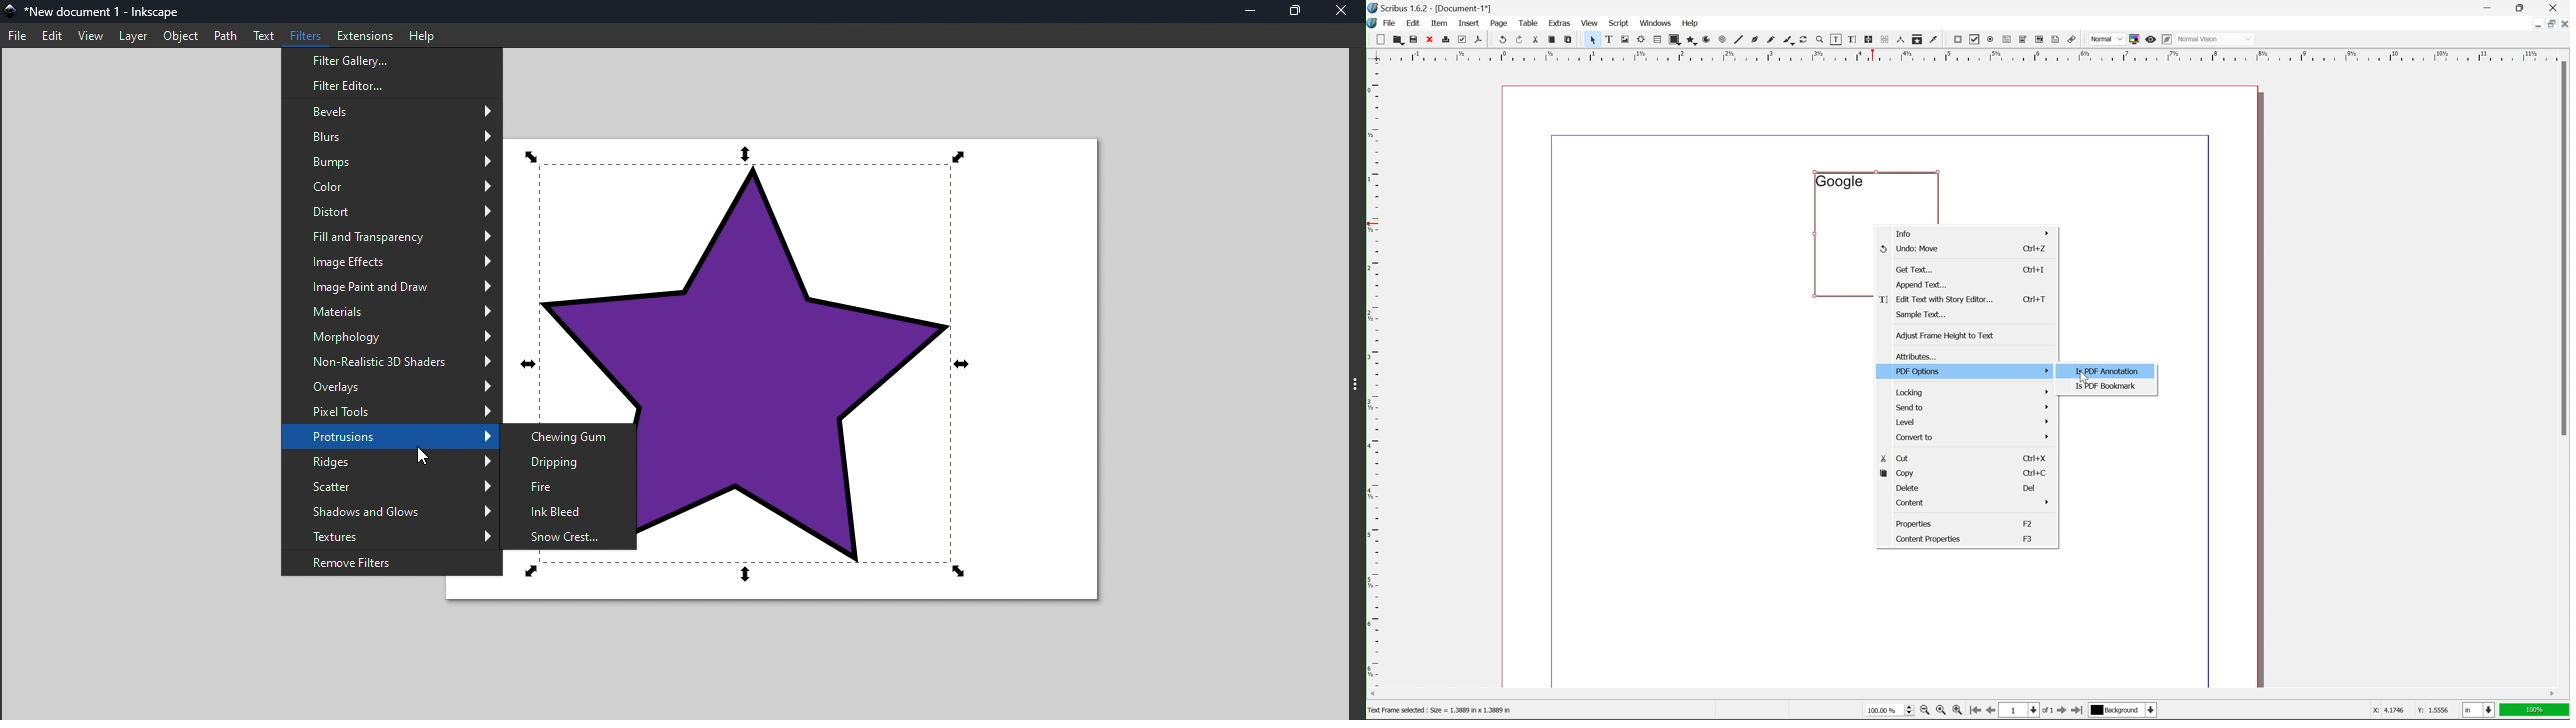 The height and width of the screenshot is (728, 2576). What do you see at coordinates (1789, 39) in the screenshot?
I see `calligraphy line` at bounding box center [1789, 39].